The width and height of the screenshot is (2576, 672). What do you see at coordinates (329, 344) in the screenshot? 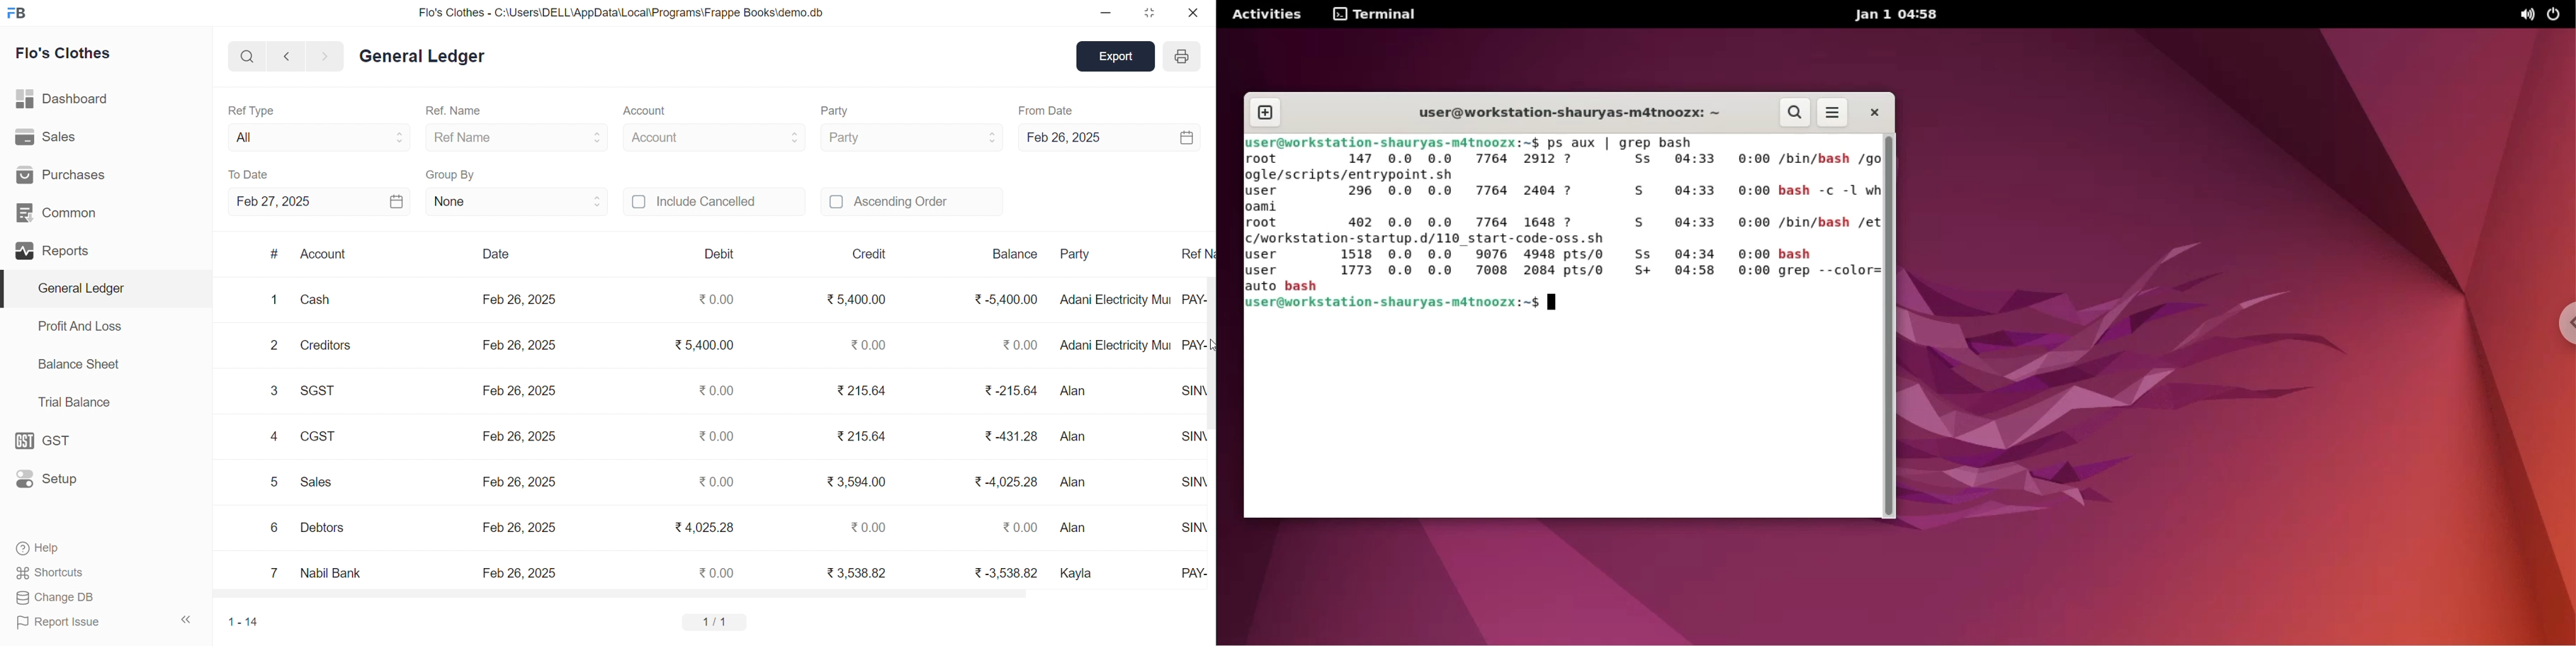
I see `Creditors` at bounding box center [329, 344].